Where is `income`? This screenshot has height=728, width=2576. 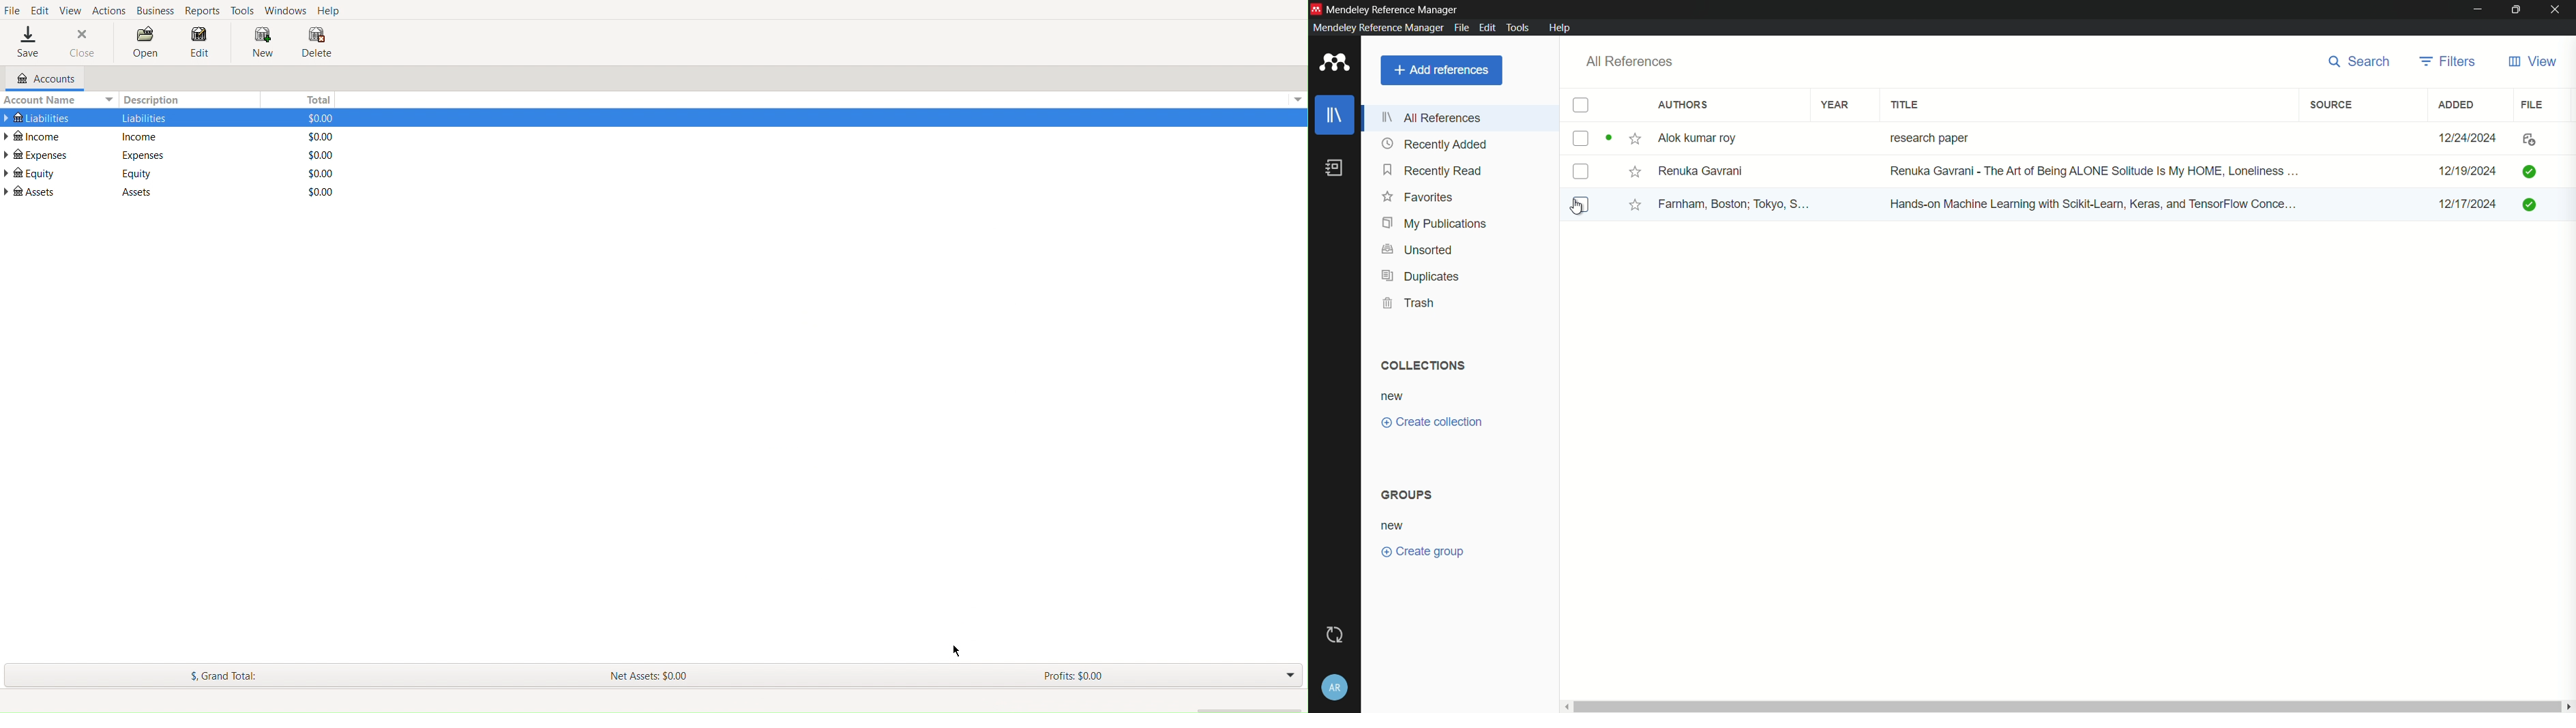
income is located at coordinates (142, 137).